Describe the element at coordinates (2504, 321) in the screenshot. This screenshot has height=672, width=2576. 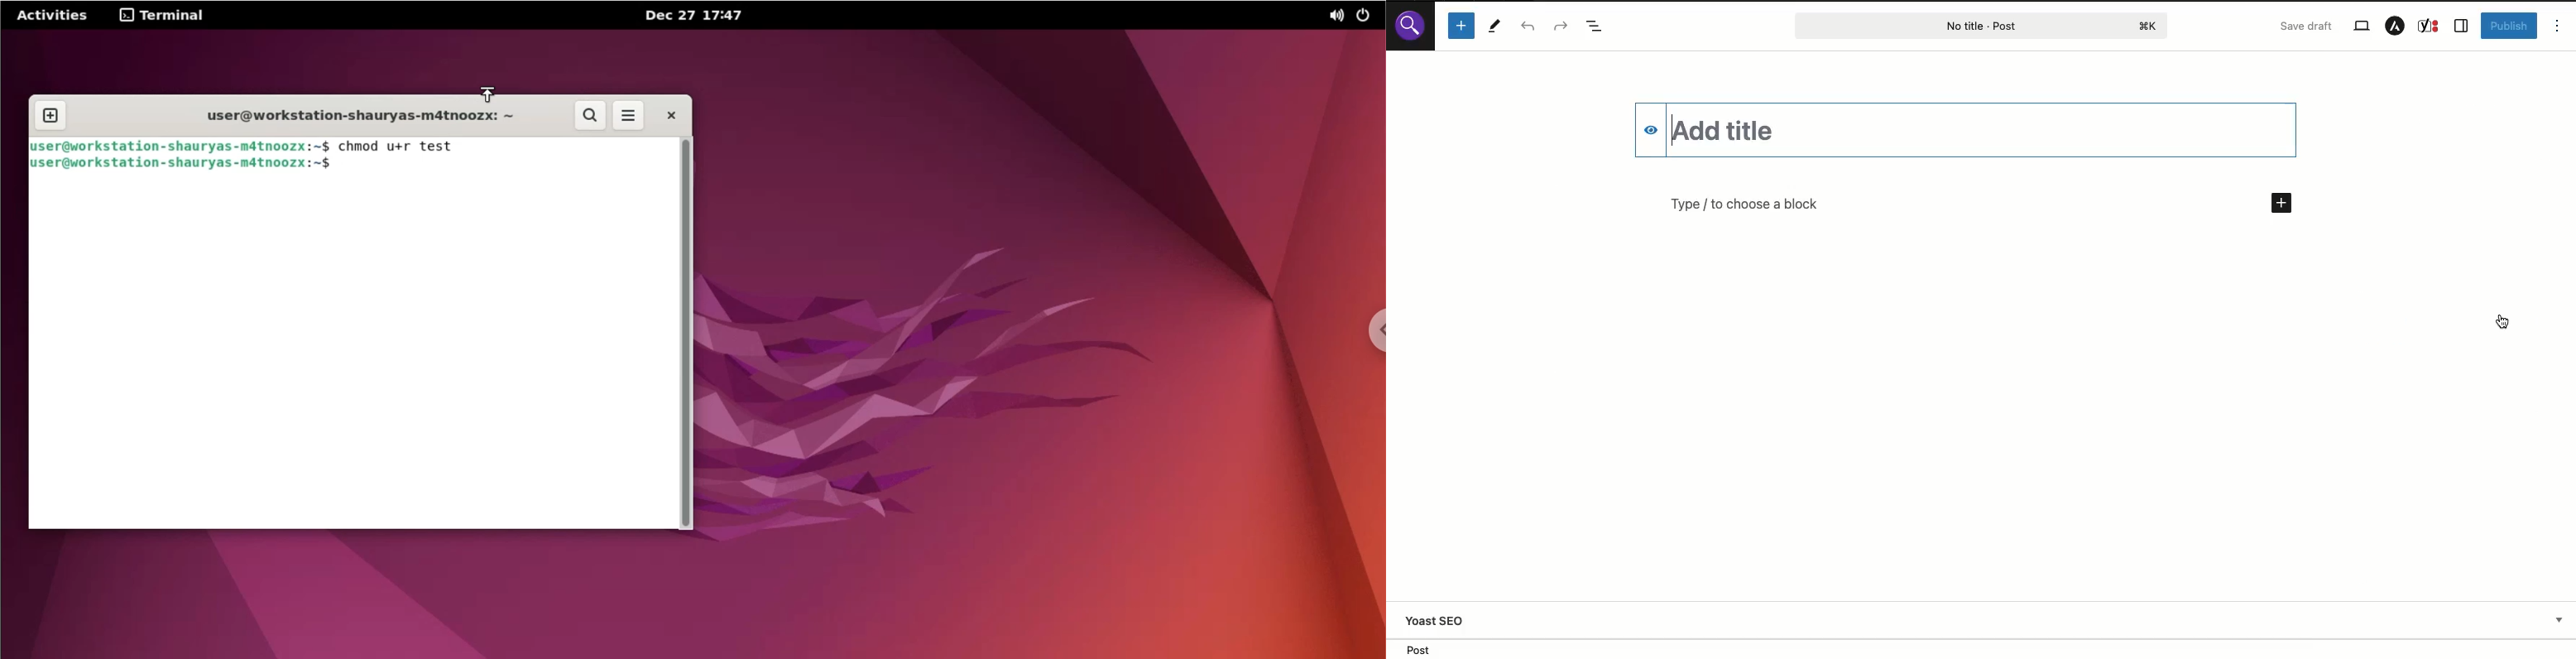
I see `Switched back to visual editor` at that location.